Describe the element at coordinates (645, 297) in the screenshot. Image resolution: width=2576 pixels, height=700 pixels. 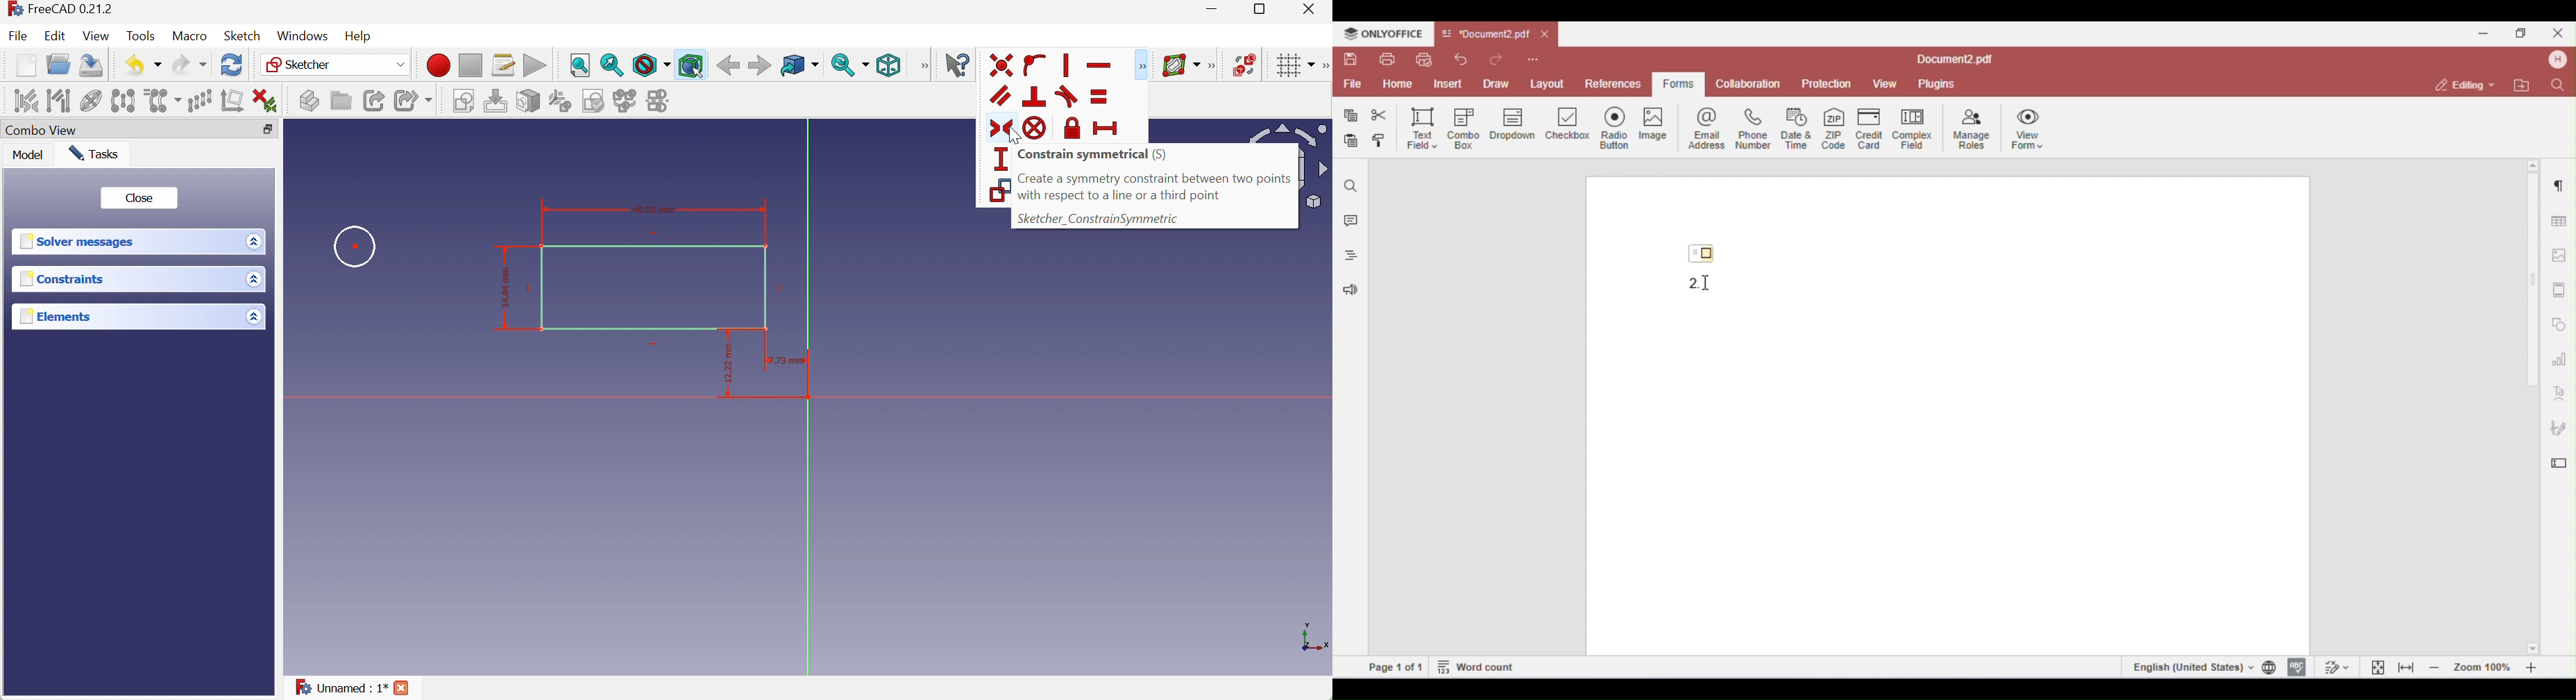
I see `Rectangle with dimensions` at that location.